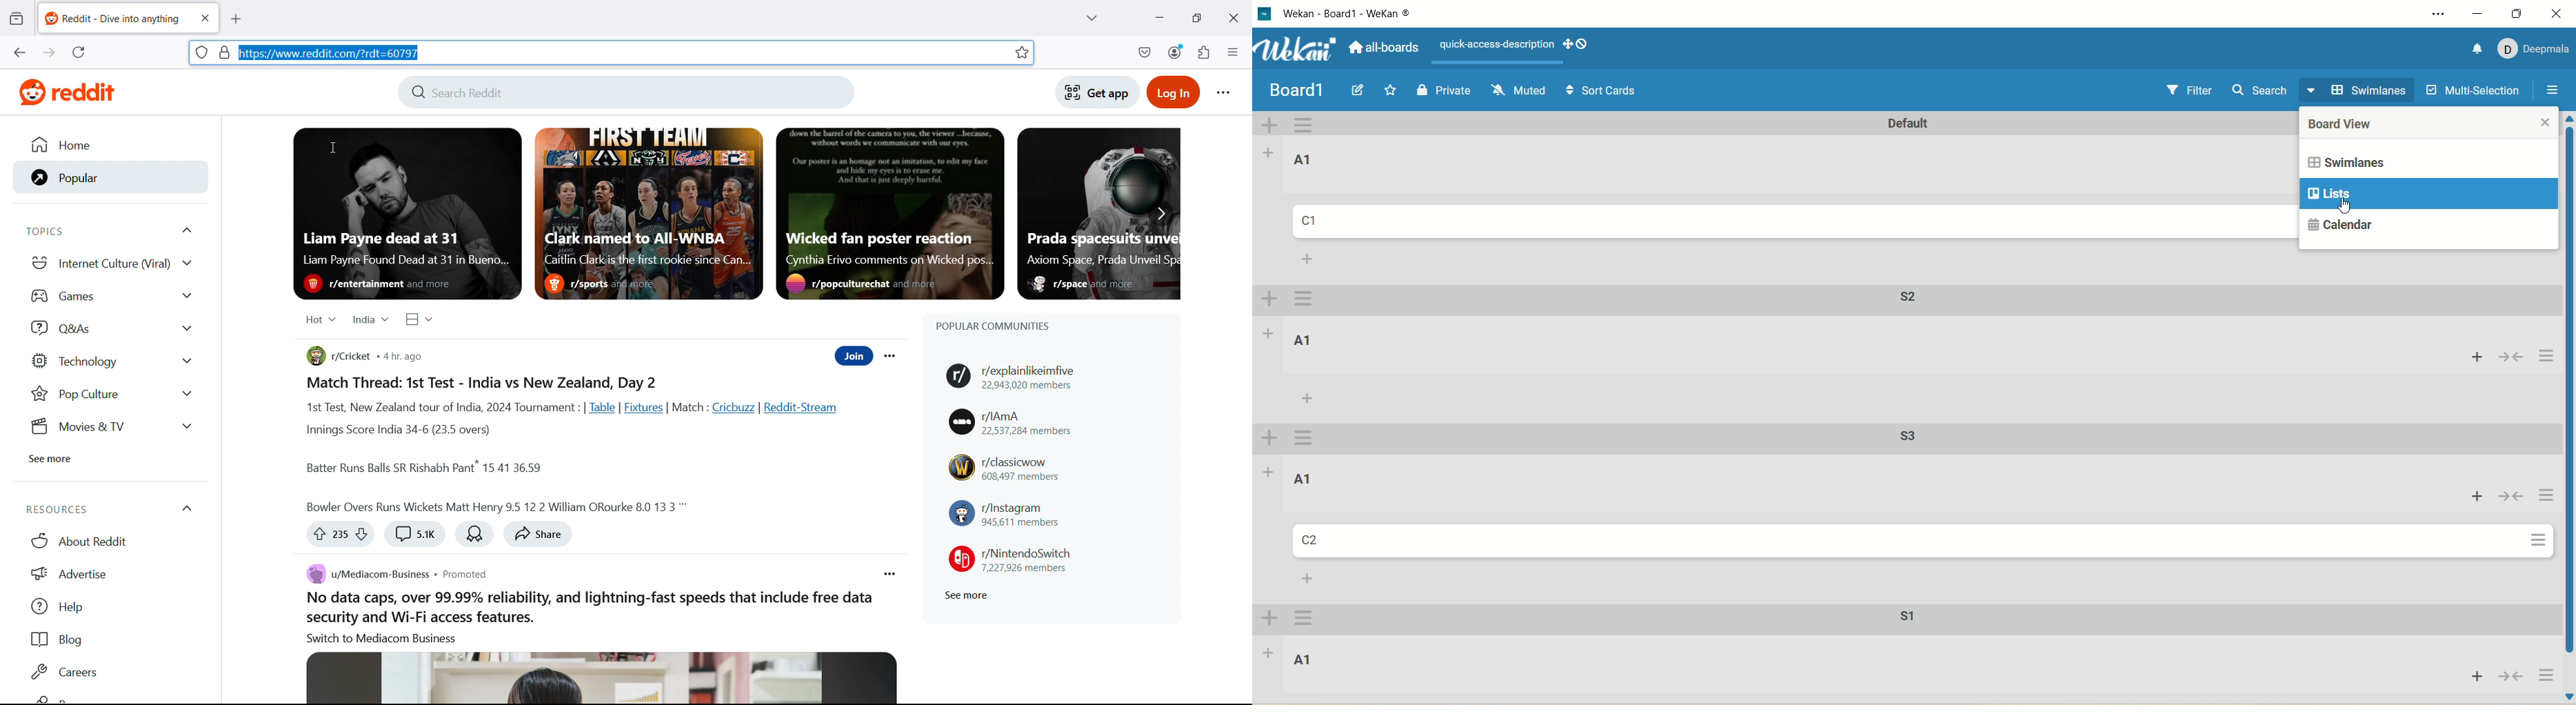 The width and height of the screenshot is (2576, 728). Describe the element at coordinates (1091, 16) in the screenshot. I see `list all tabs` at that location.